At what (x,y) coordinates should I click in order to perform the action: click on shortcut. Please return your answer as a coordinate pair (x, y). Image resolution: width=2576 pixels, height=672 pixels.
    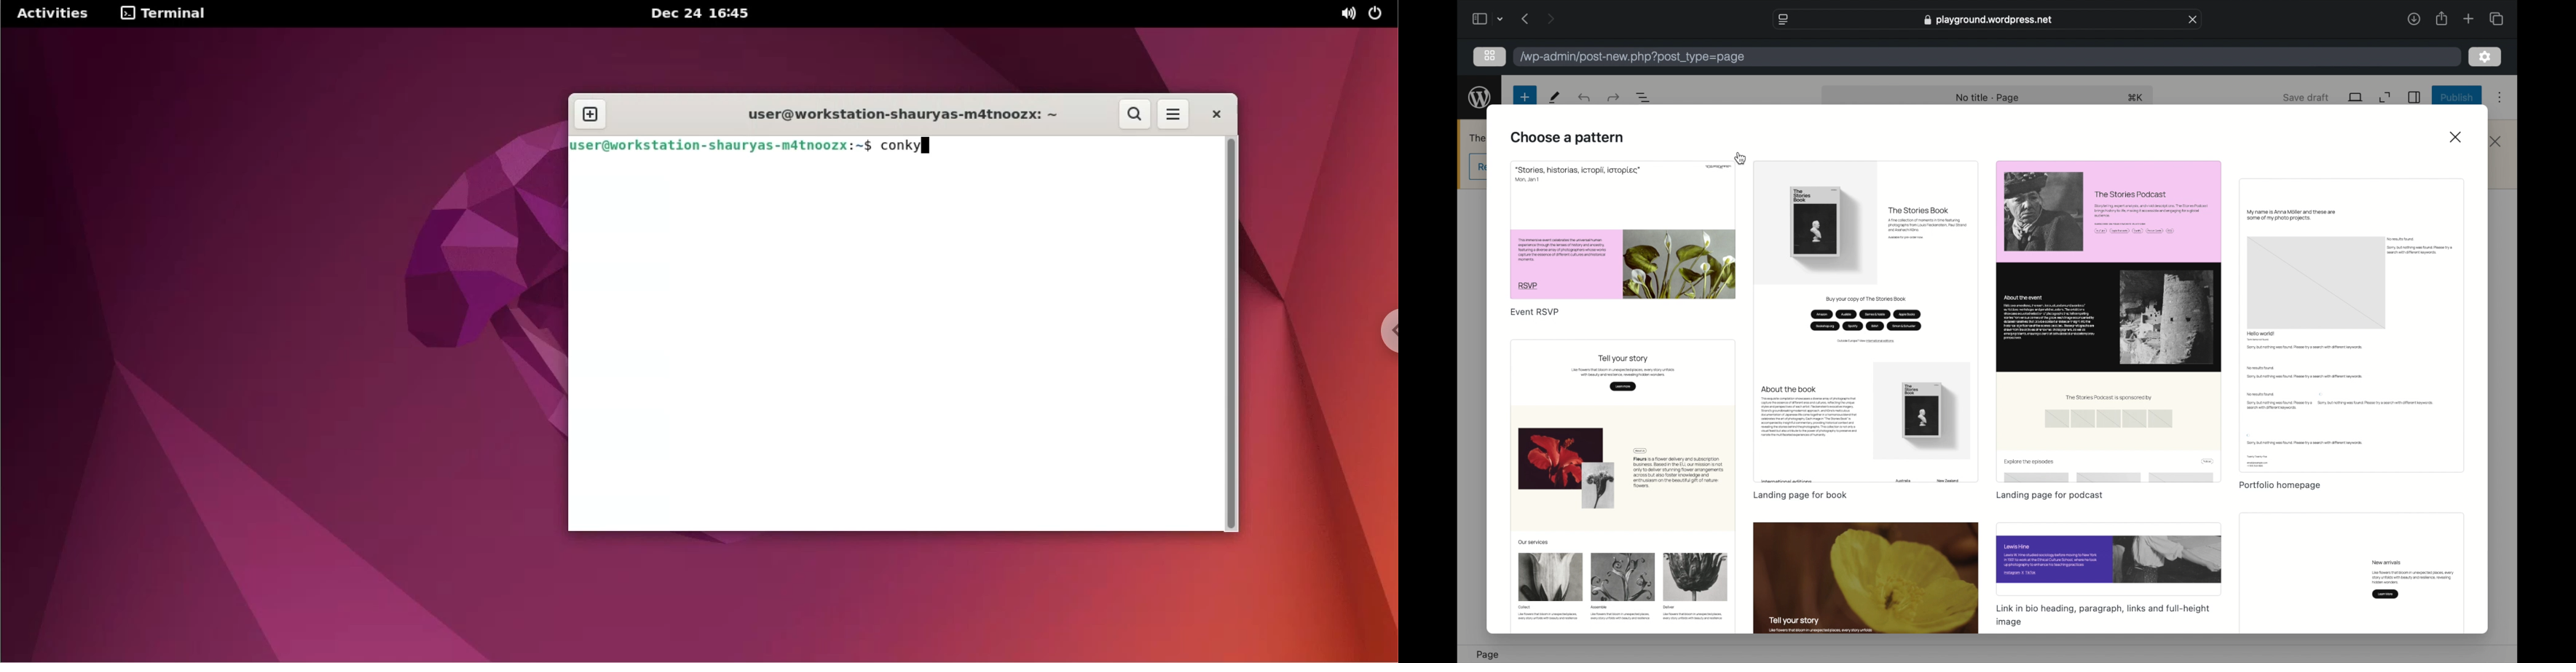
    Looking at the image, I should click on (2136, 97).